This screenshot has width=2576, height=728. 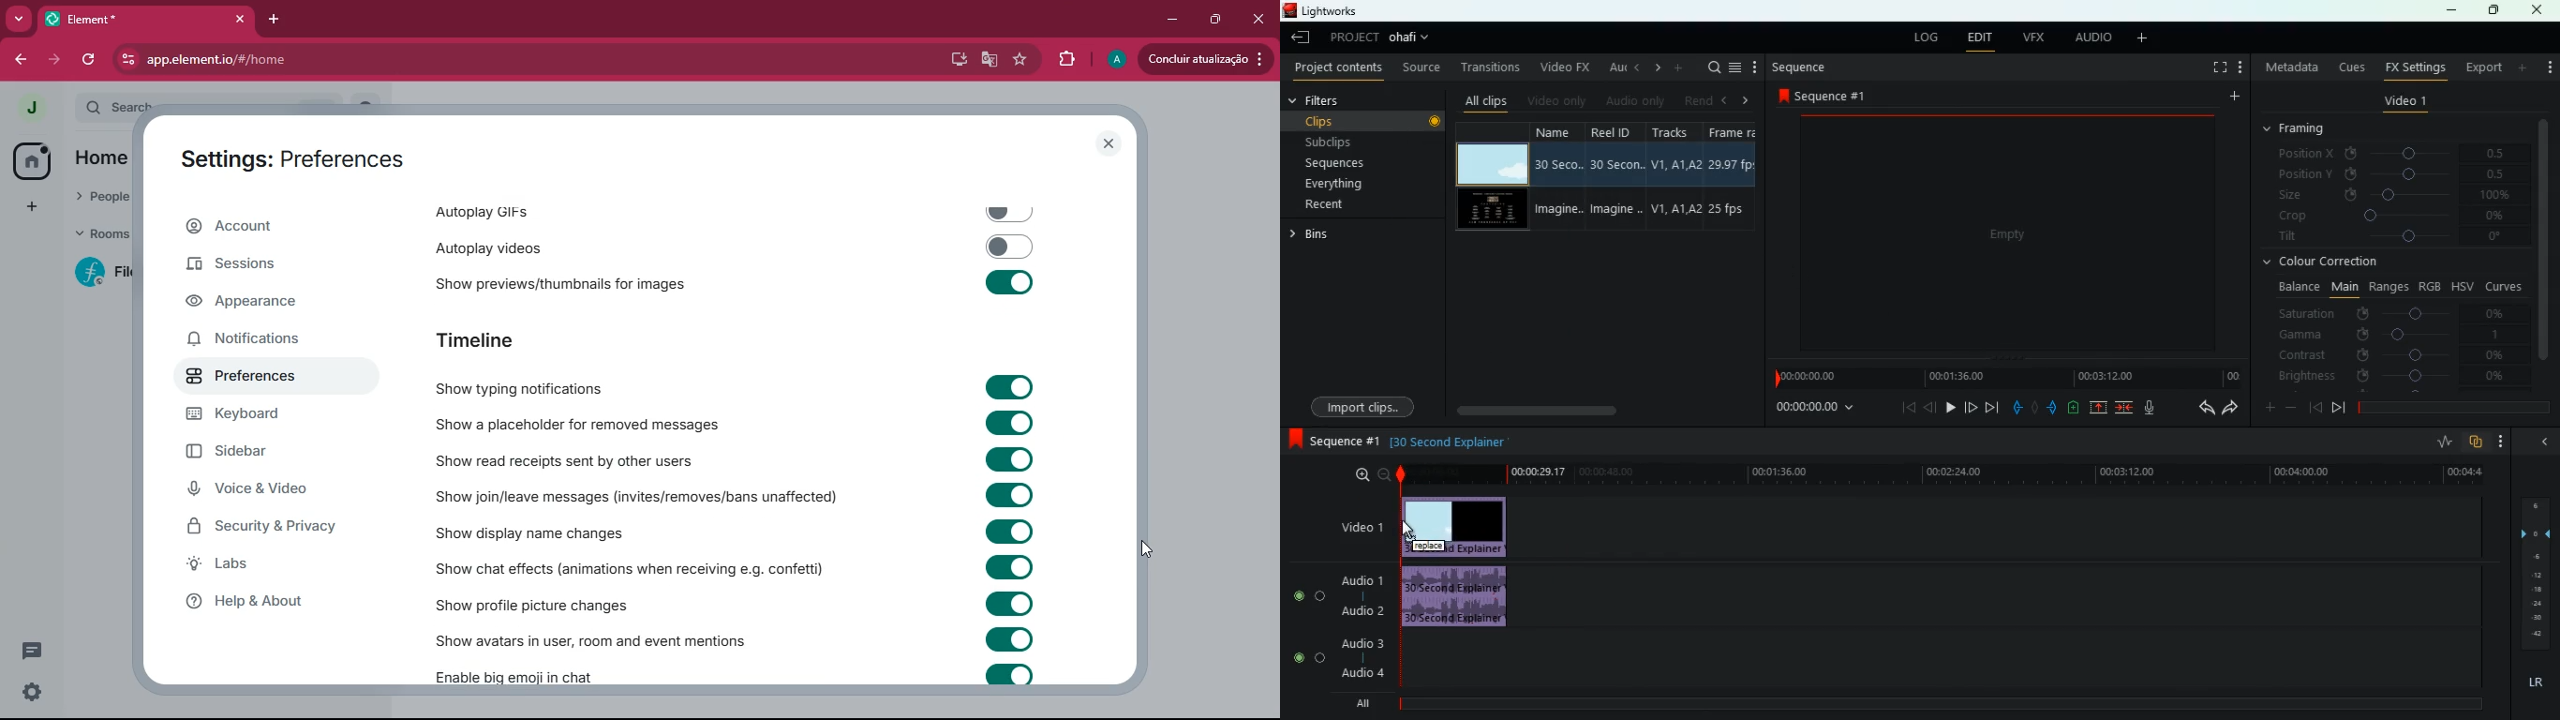 I want to click on up, so click(x=2099, y=409).